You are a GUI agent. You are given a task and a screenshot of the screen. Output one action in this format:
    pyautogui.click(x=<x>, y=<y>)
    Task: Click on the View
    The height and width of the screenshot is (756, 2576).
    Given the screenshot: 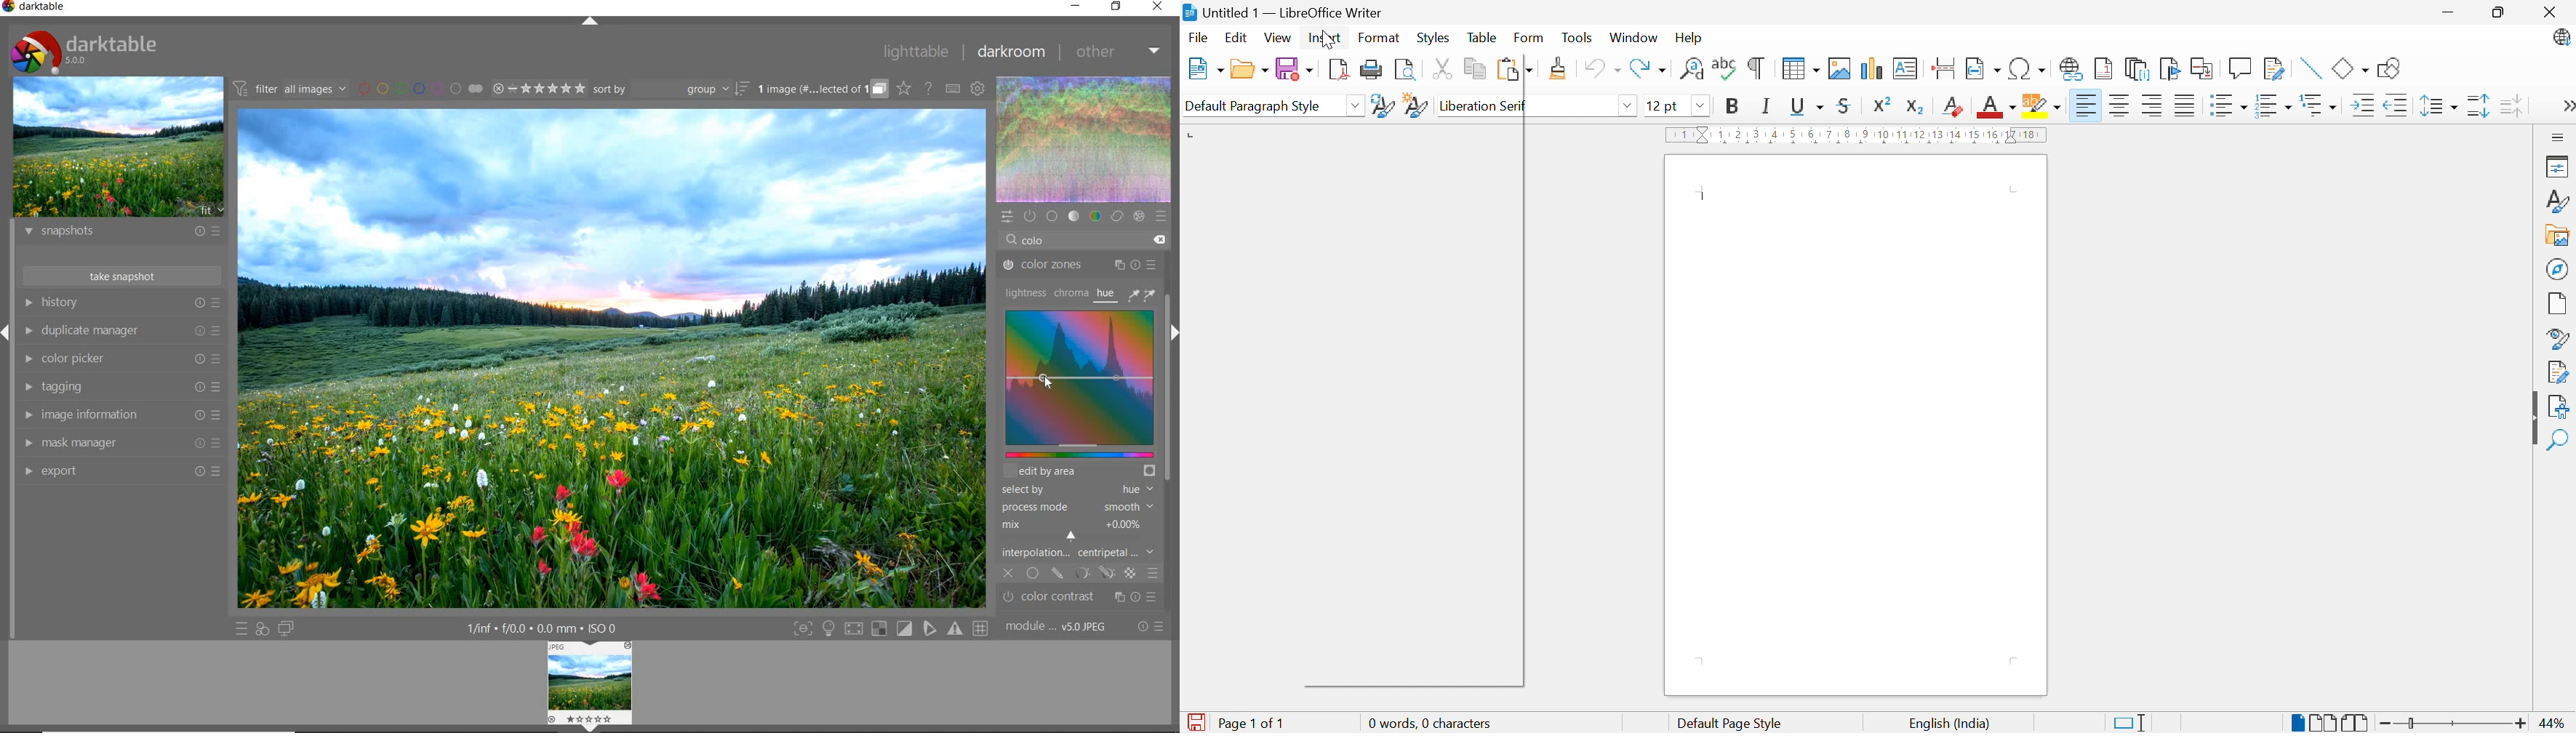 What is the action you would take?
    pyautogui.click(x=1278, y=39)
    